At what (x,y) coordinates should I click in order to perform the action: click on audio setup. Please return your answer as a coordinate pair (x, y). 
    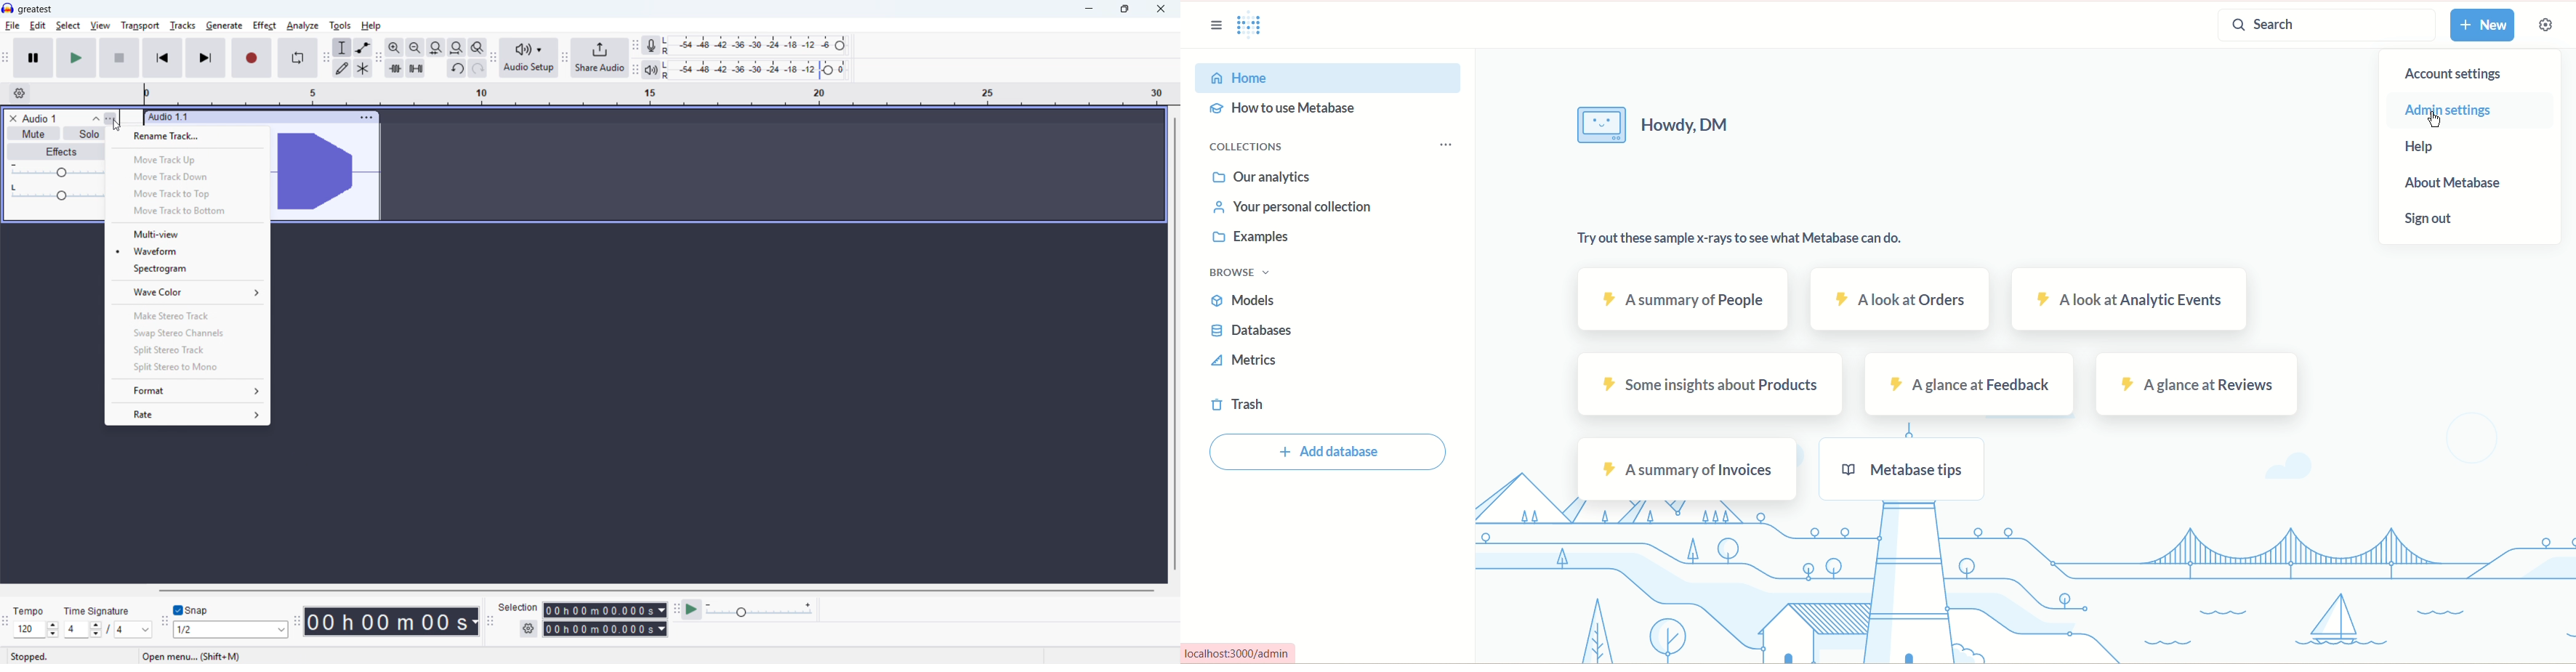
    Looking at the image, I should click on (529, 58).